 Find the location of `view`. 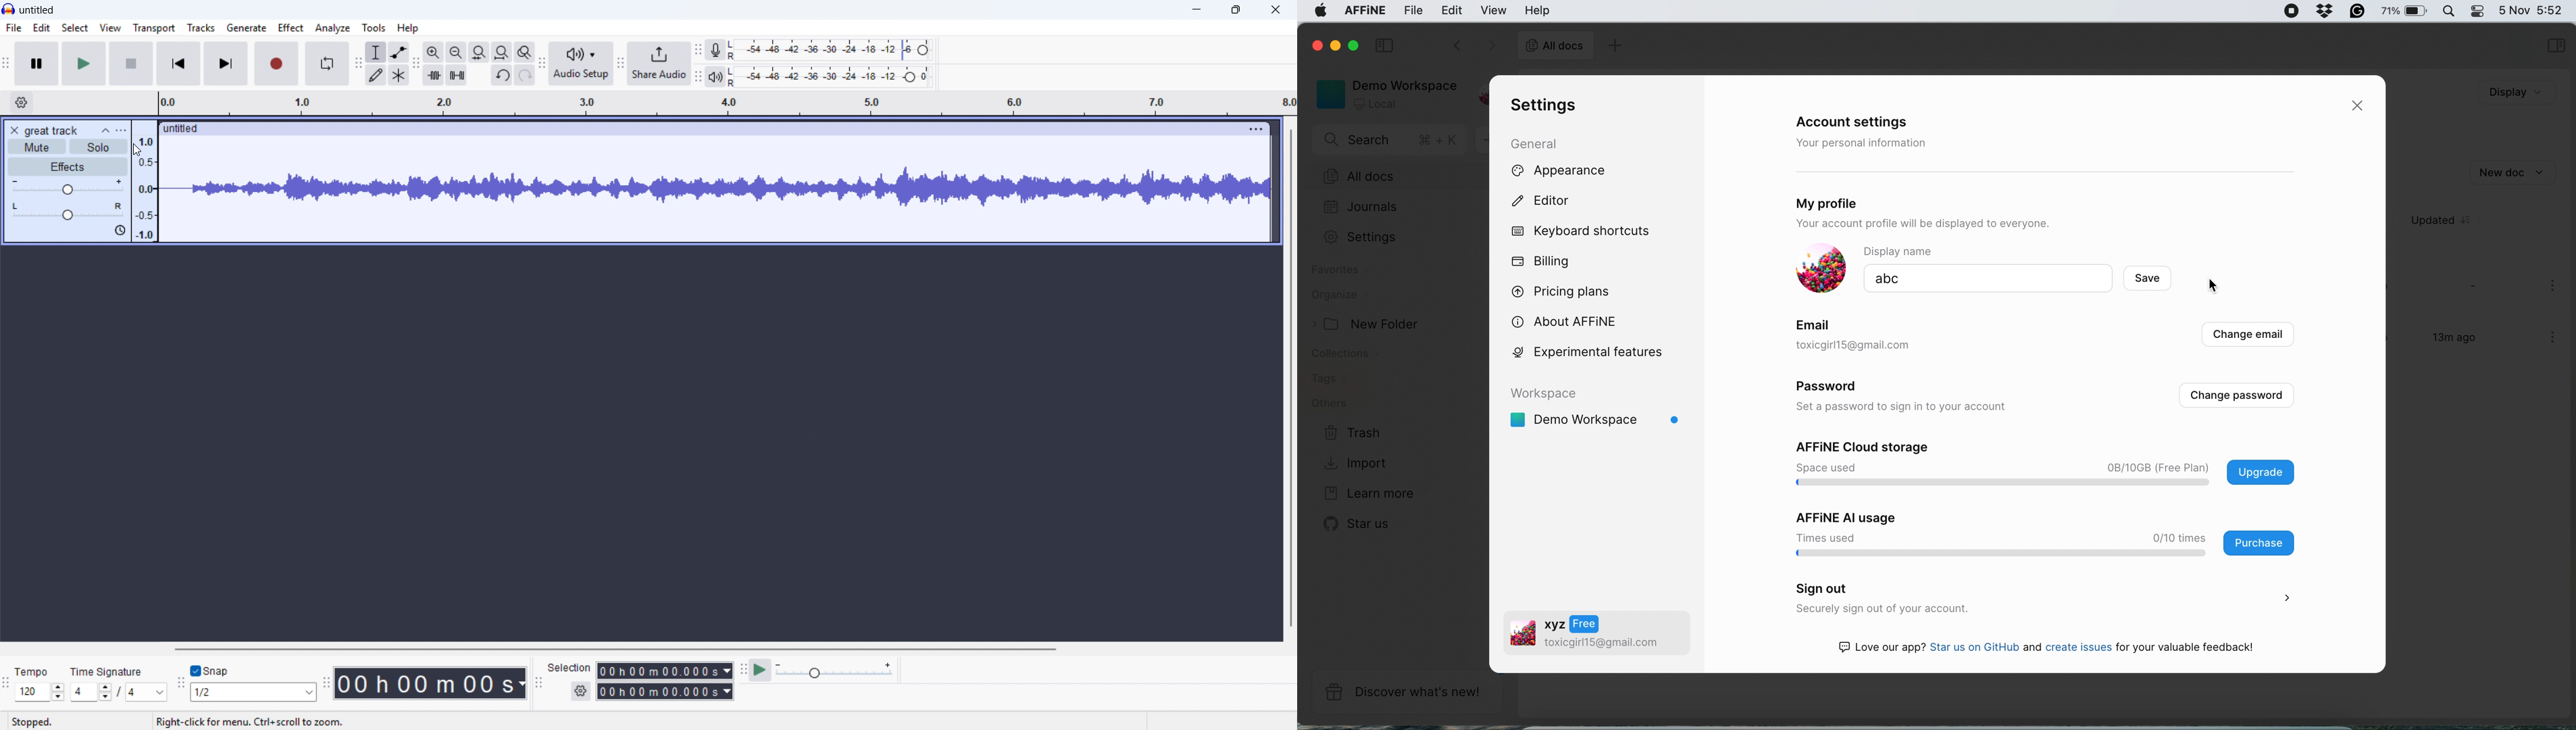

view is located at coordinates (1496, 10).